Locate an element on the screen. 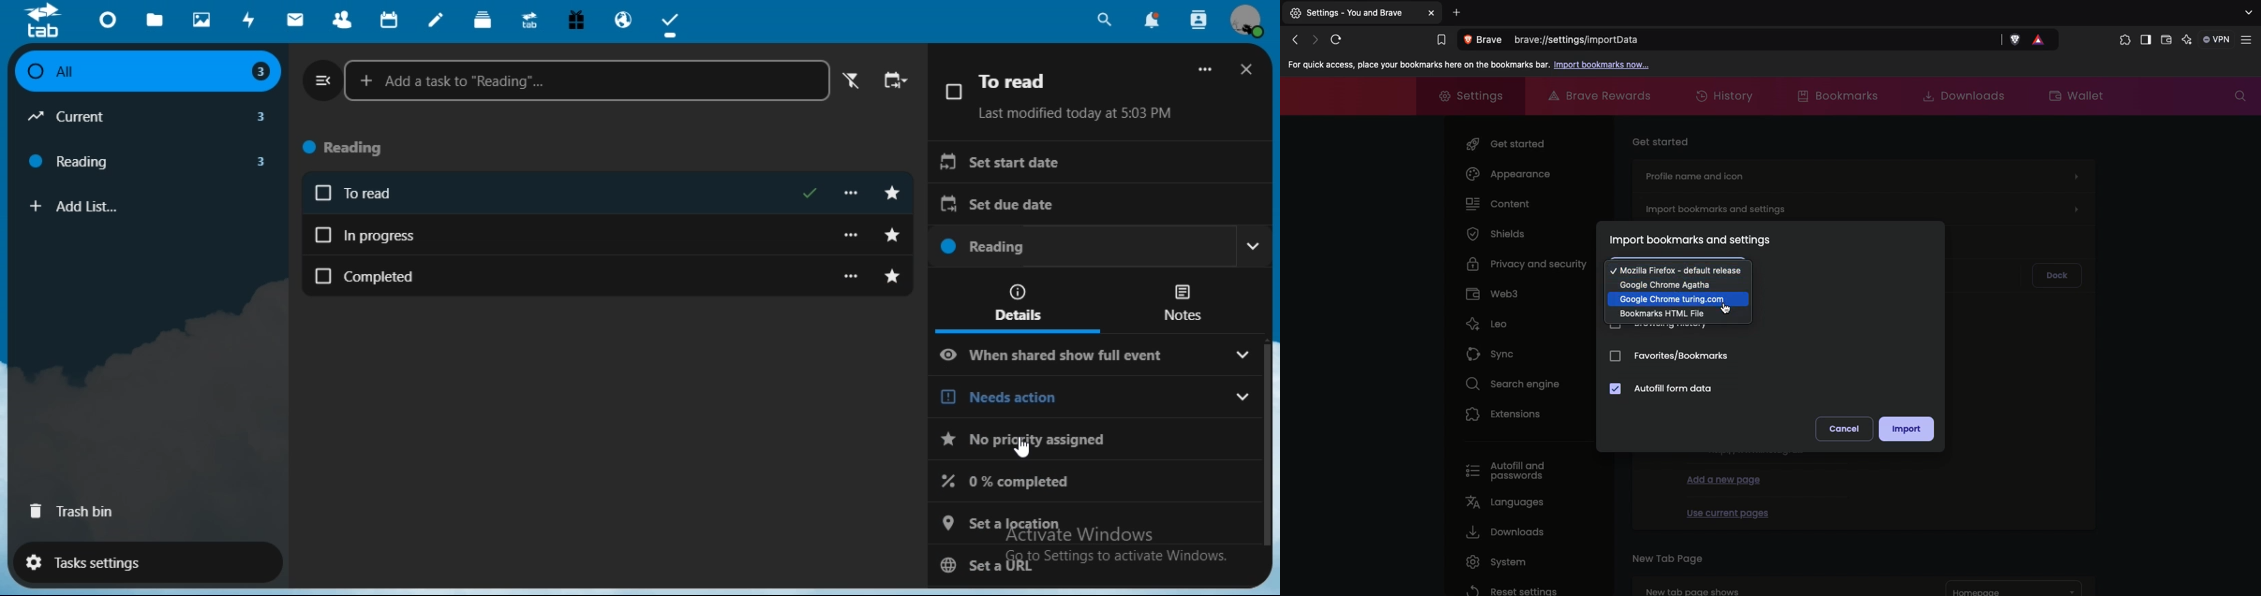 The height and width of the screenshot is (616, 2268). upgrade is located at coordinates (530, 20).